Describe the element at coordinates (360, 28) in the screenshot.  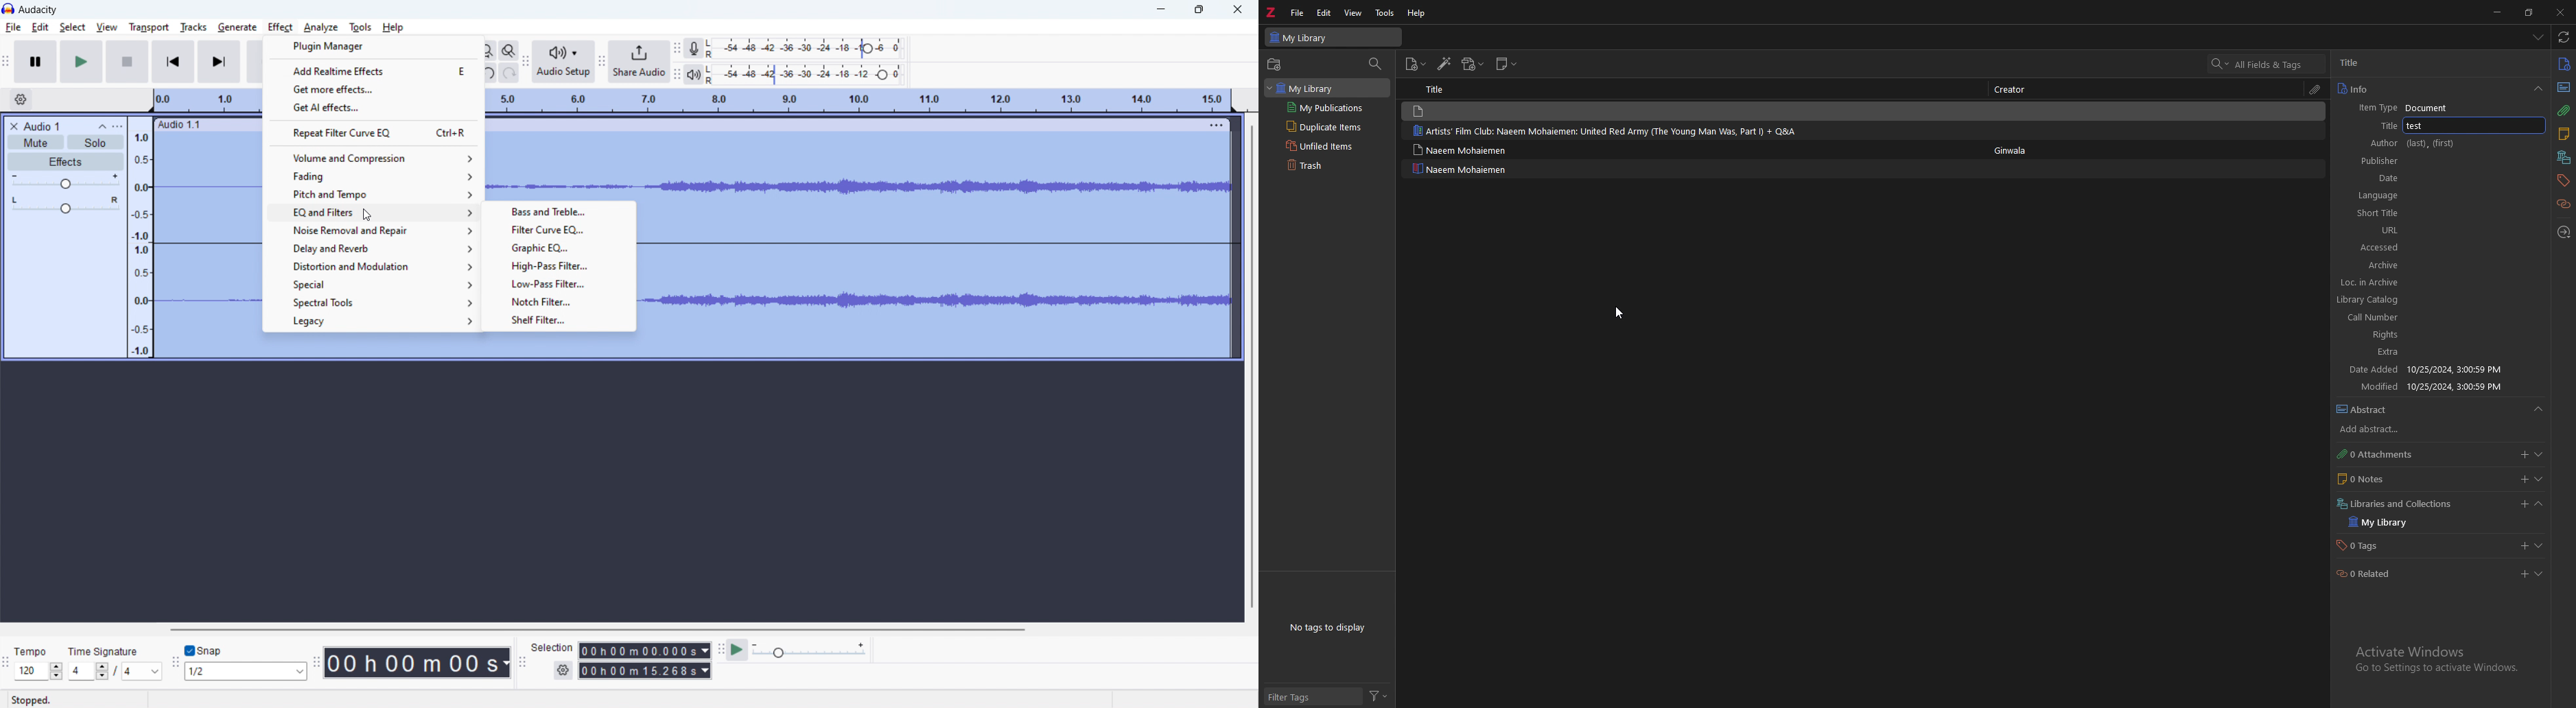
I see `tools` at that location.